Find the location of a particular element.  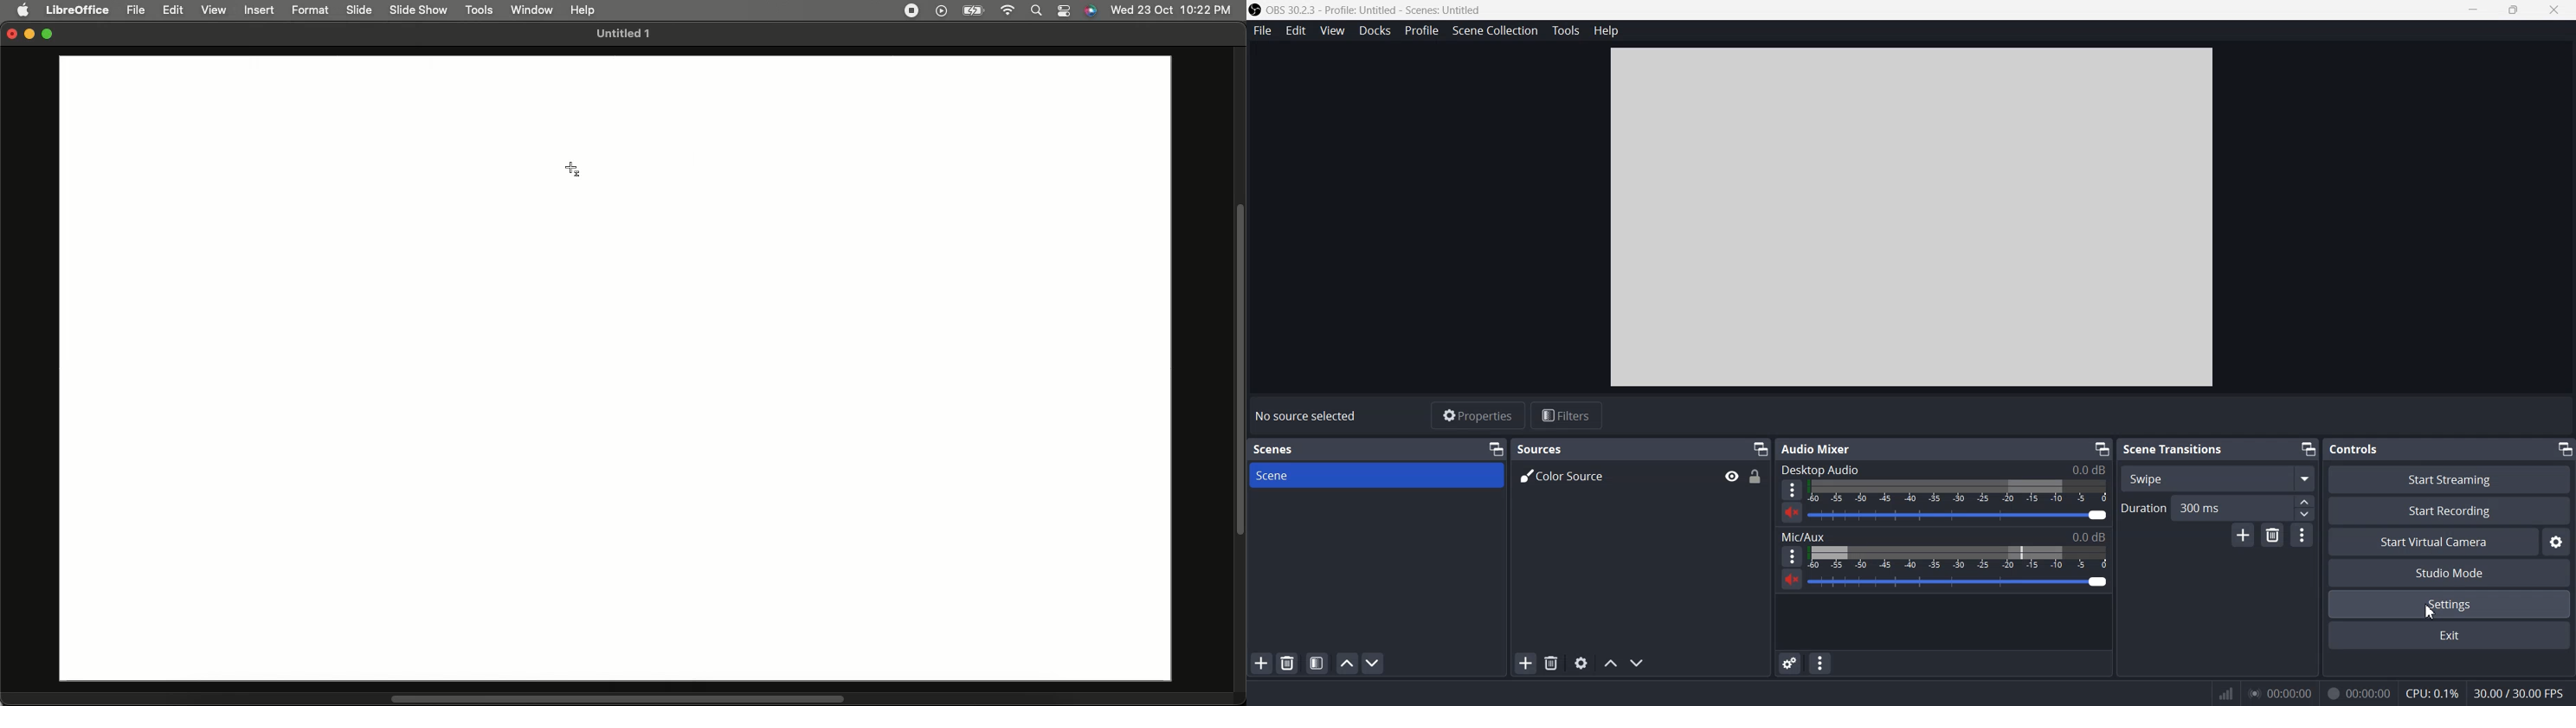

Profile is located at coordinates (1422, 30).